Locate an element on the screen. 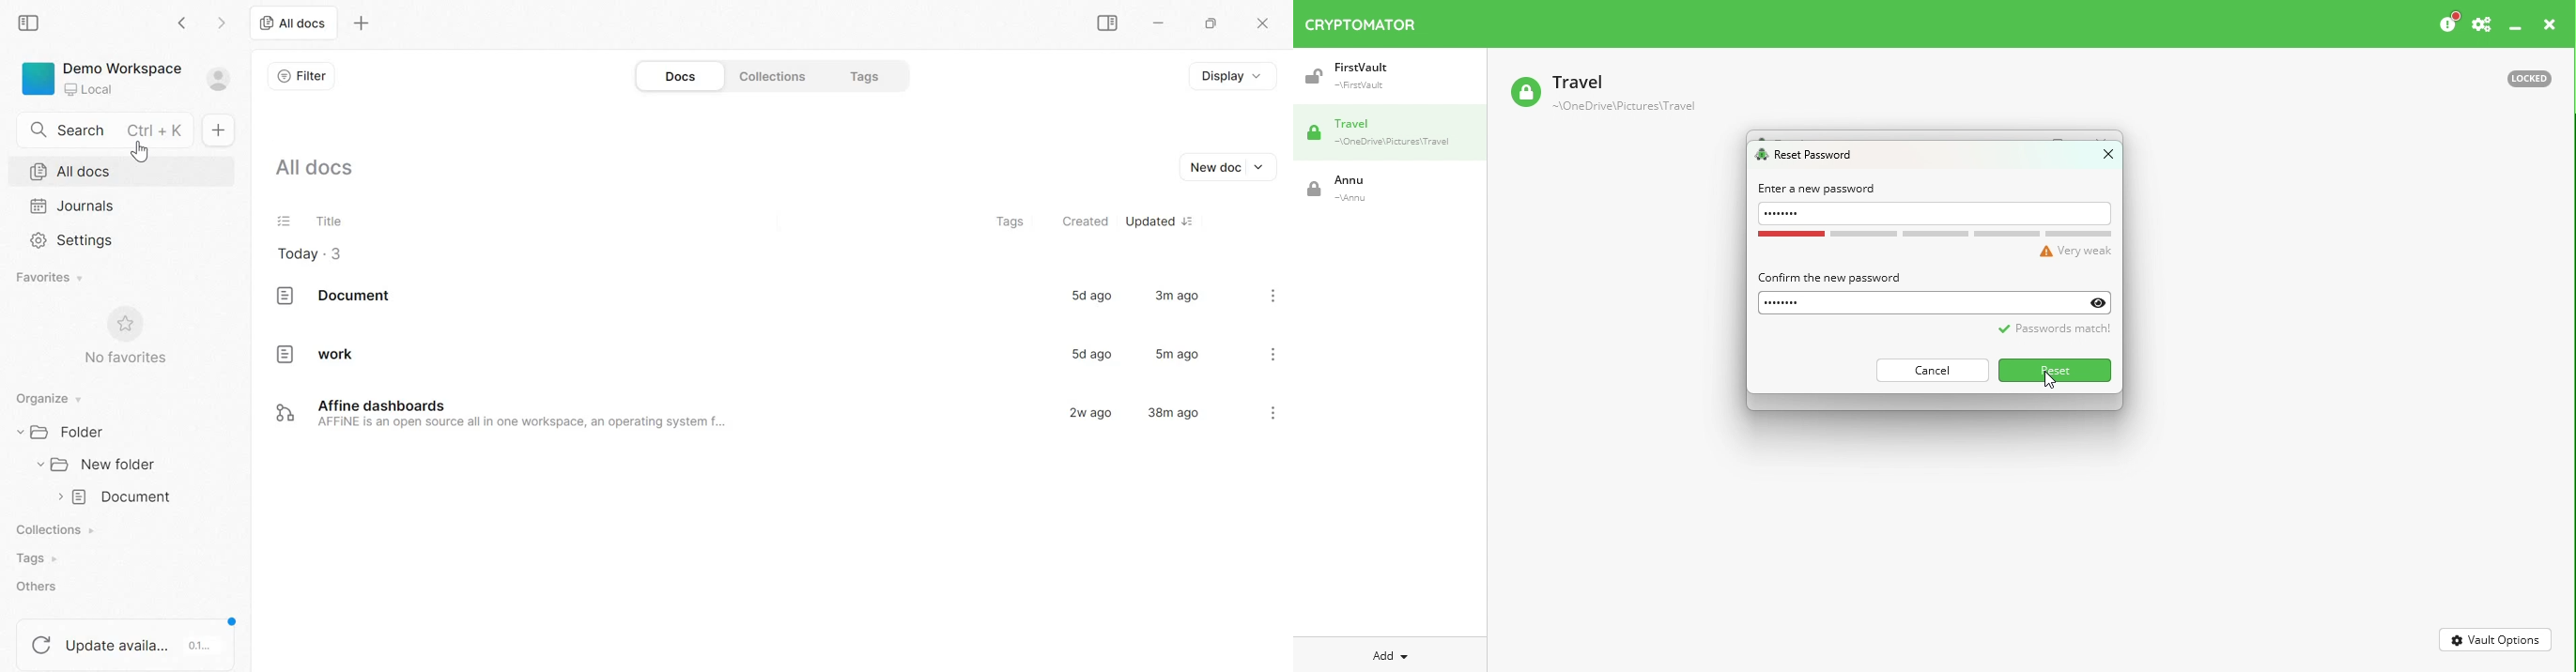 Image resolution: width=2576 pixels, height=672 pixels. 38m ago is located at coordinates (1174, 411).